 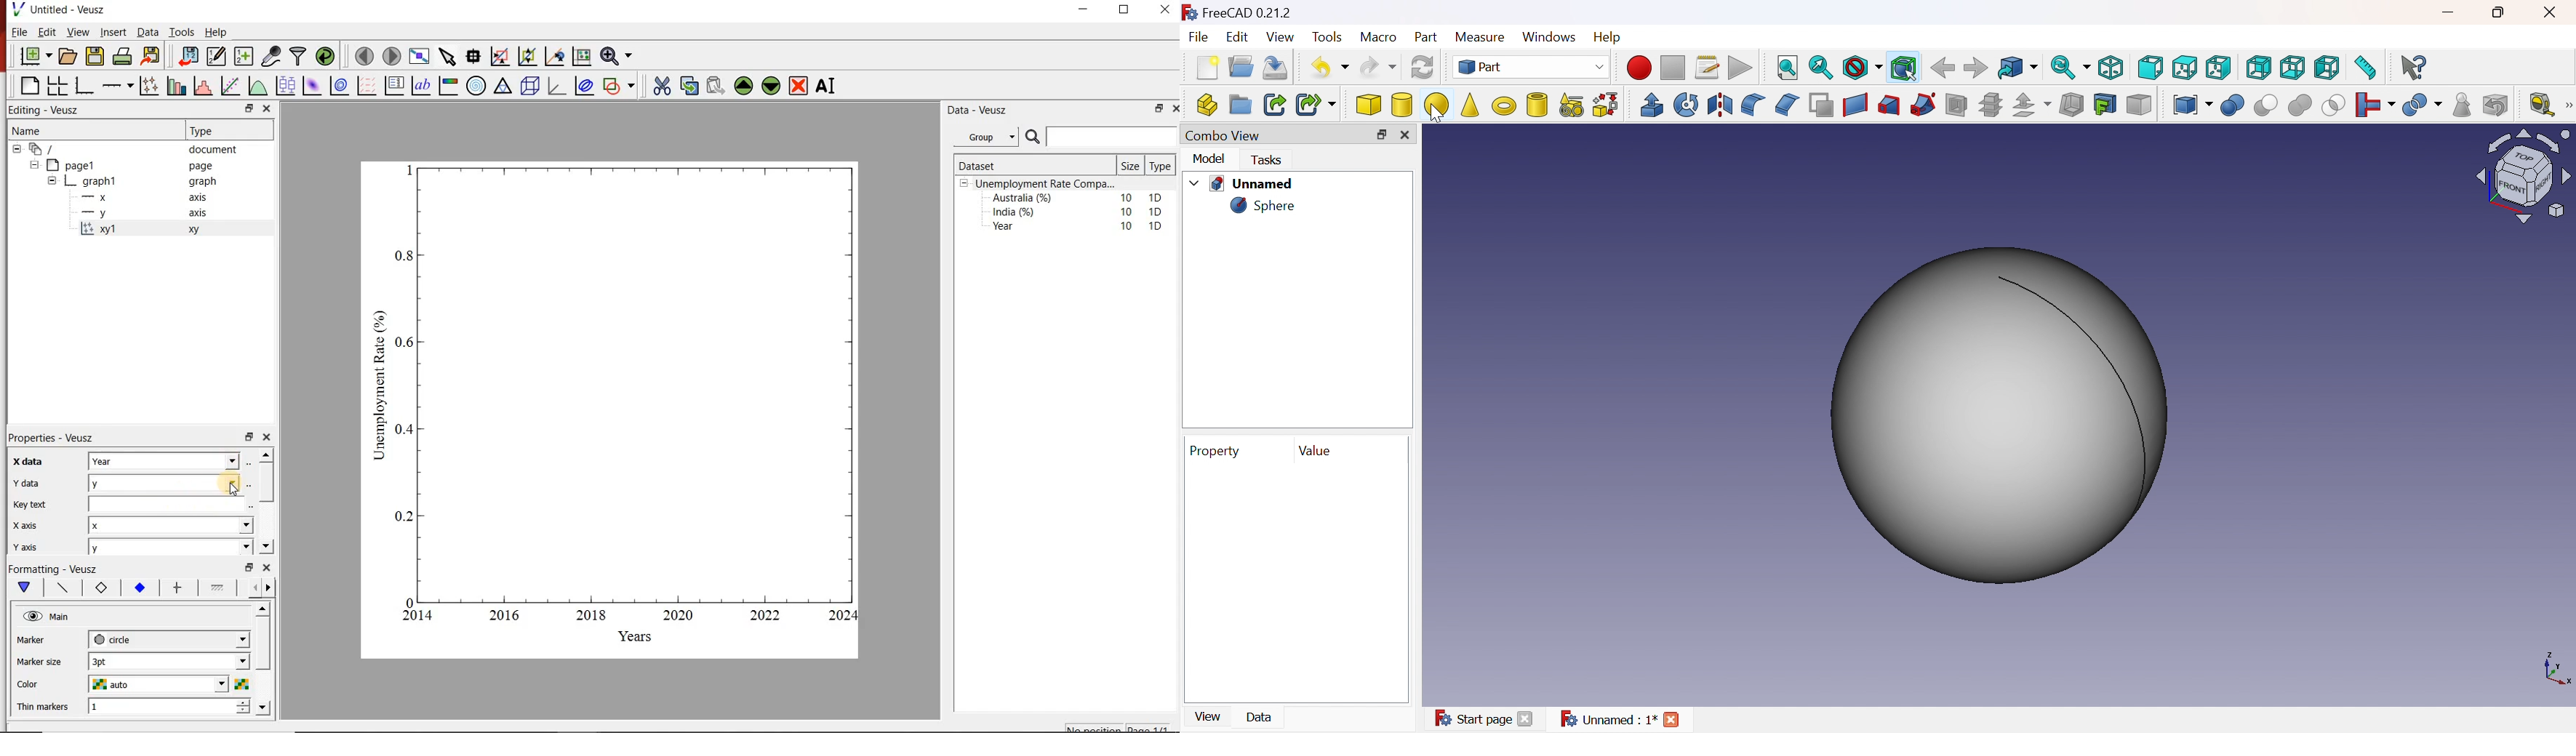 What do you see at coordinates (1010, 166) in the screenshot?
I see `Dataset` at bounding box center [1010, 166].